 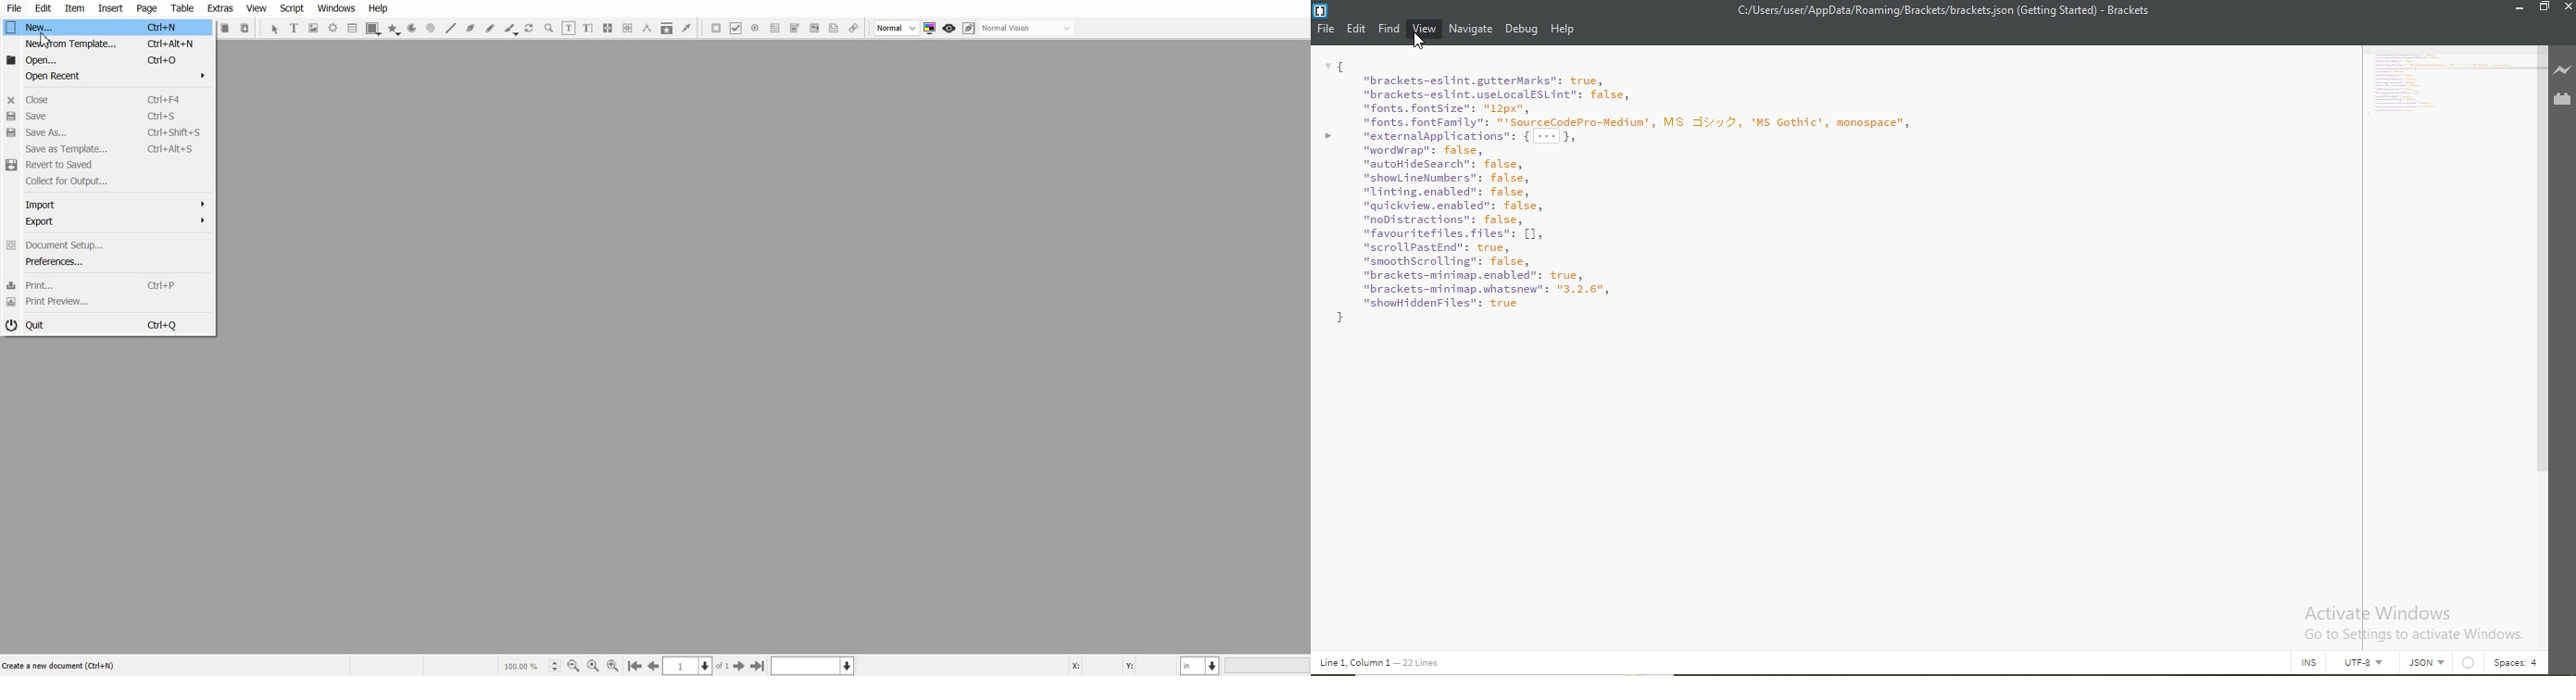 What do you see at coordinates (226, 28) in the screenshot?
I see `Copy` at bounding box center [226, 28].